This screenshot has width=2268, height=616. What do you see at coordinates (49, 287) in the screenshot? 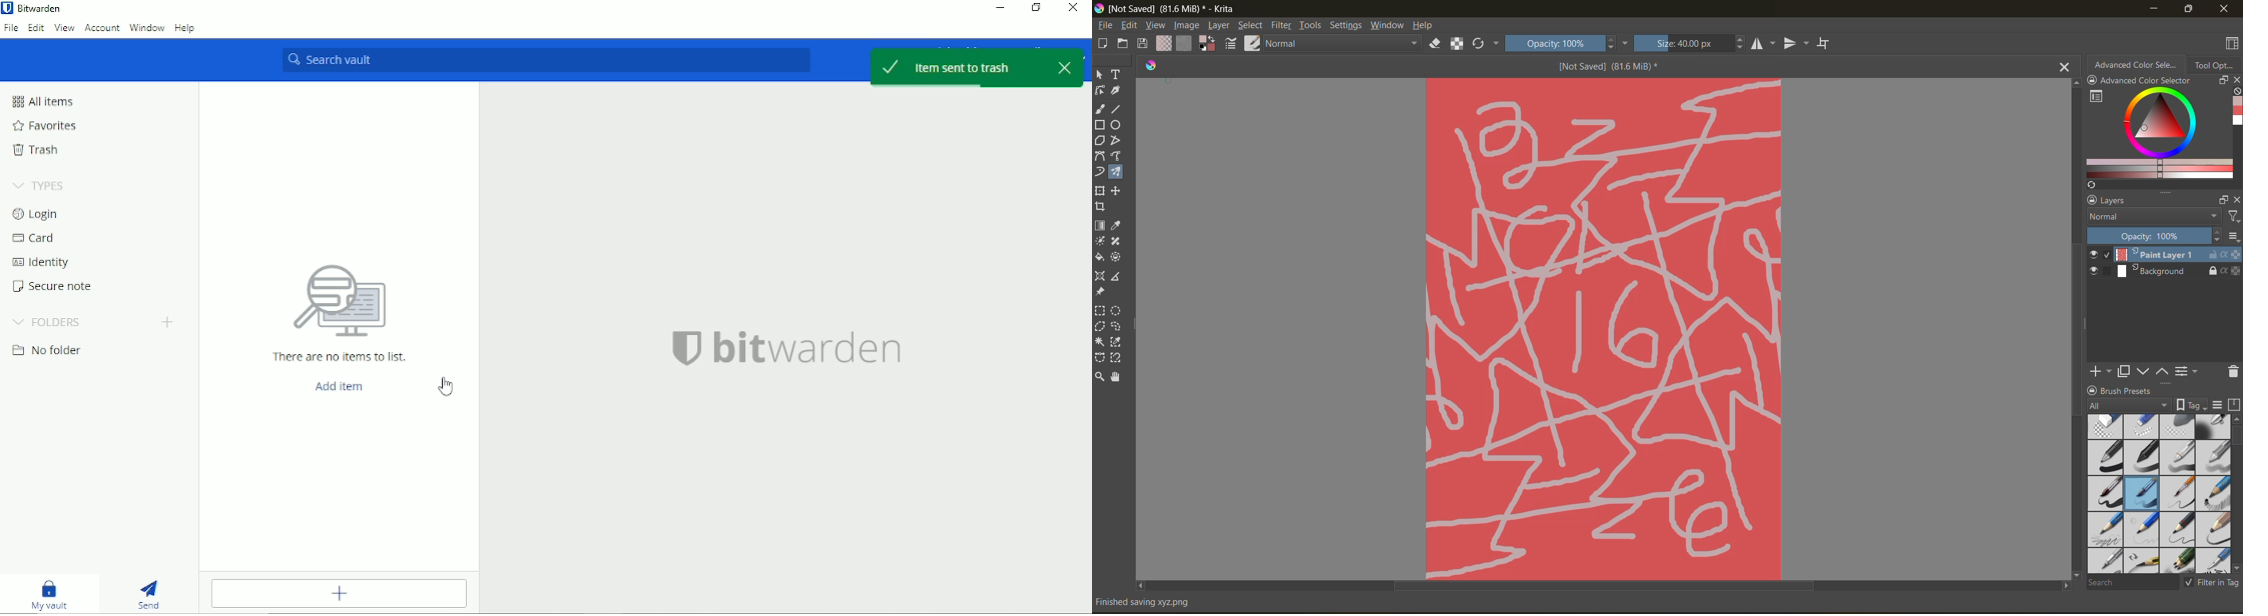
I see `Secure note` at bounding box center [49, 287].